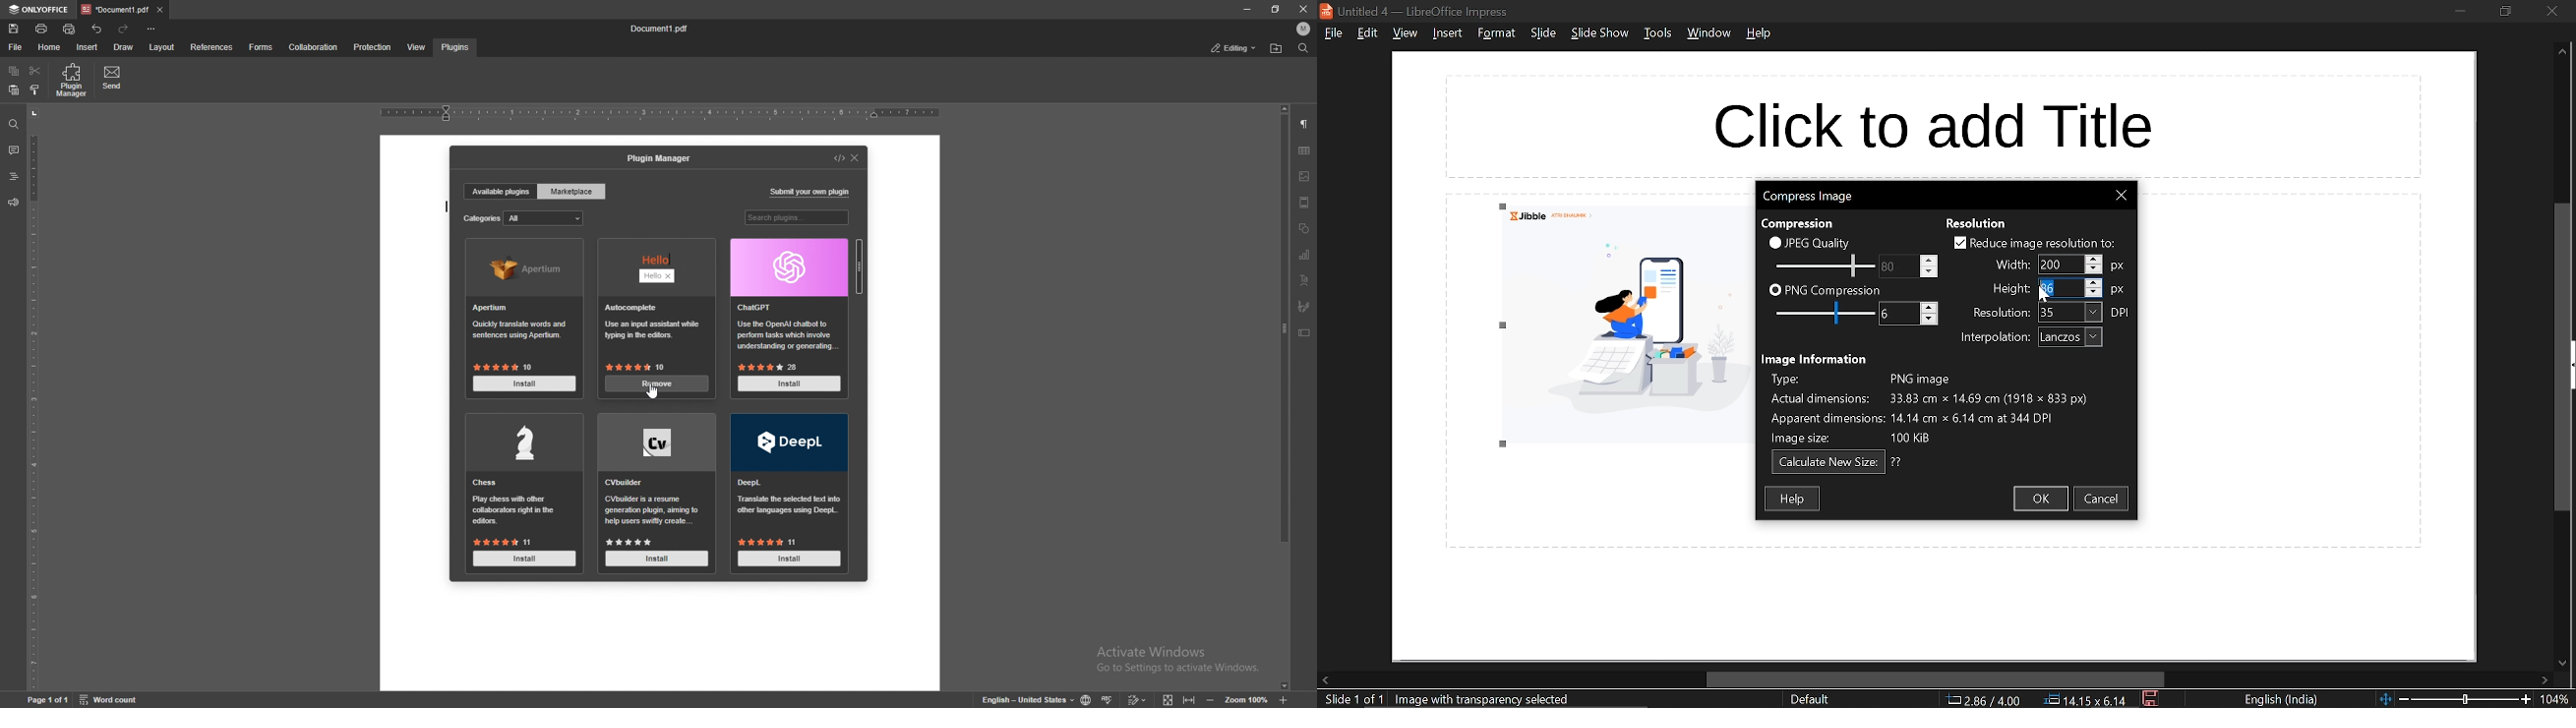 The height and width of the screenshot is (728, 2576). I want to click on paste, so click(14, 91).